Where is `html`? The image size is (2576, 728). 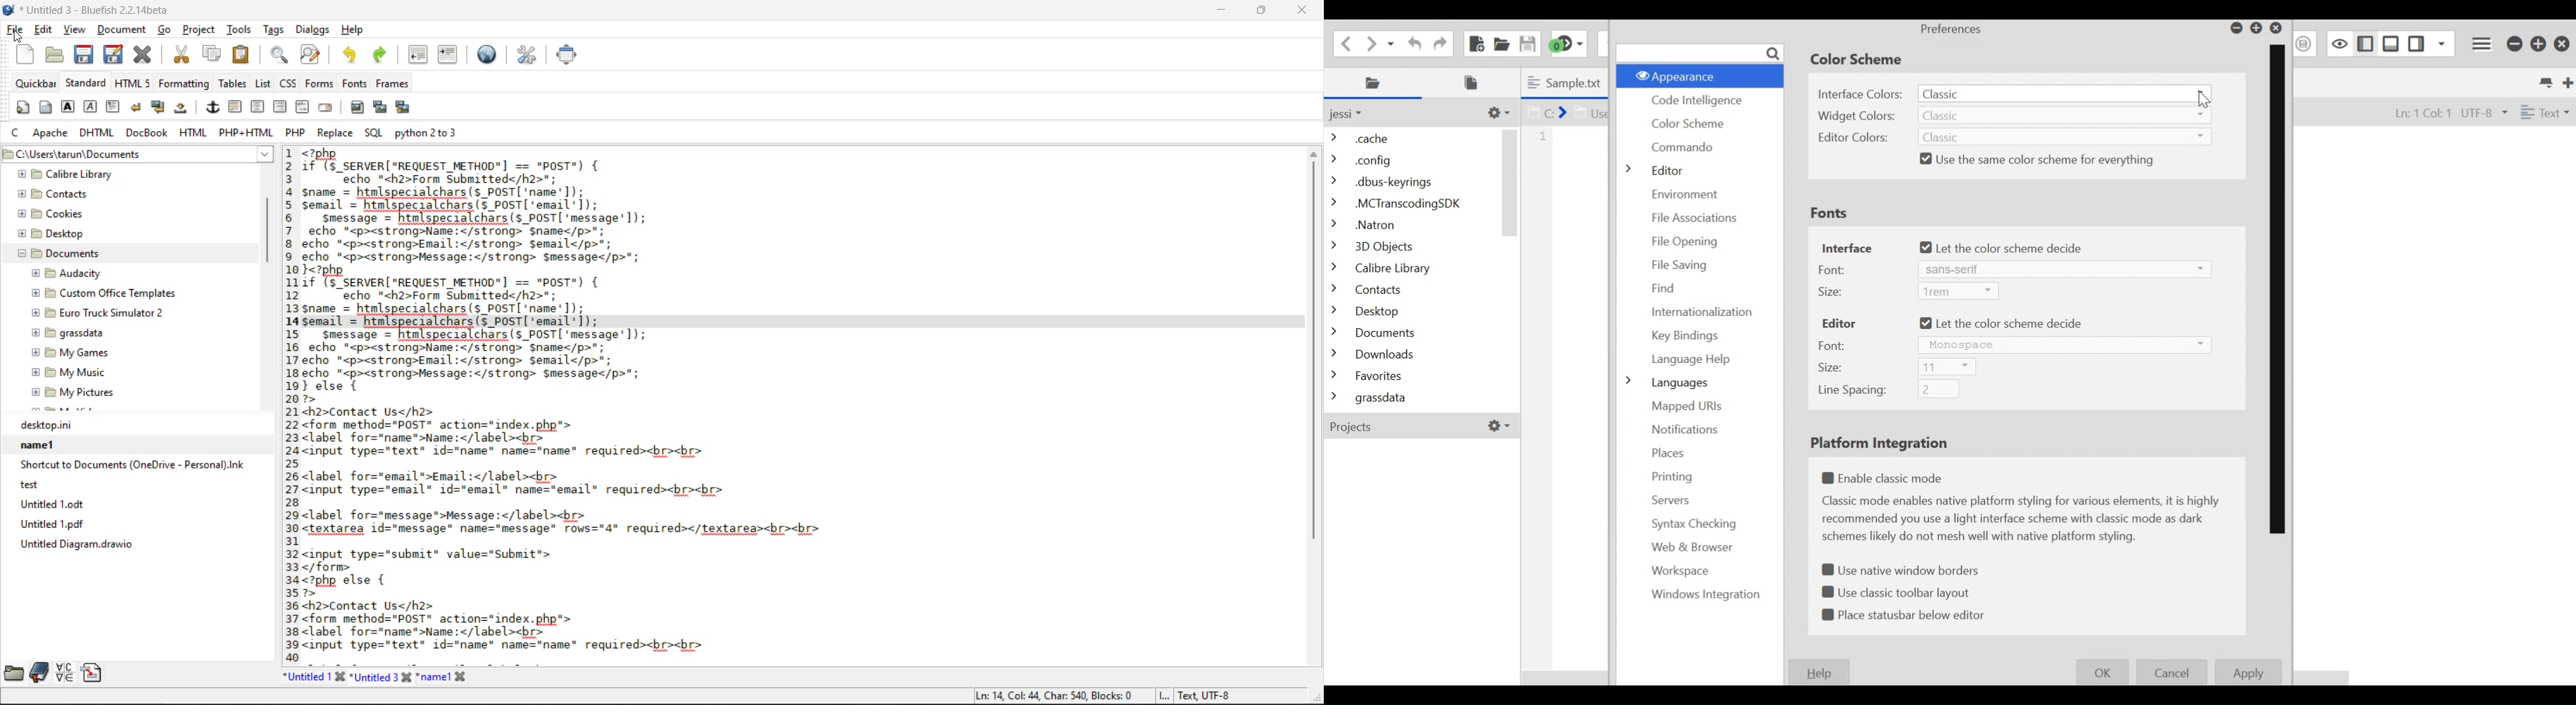
html is located at coordinates (194, 134).